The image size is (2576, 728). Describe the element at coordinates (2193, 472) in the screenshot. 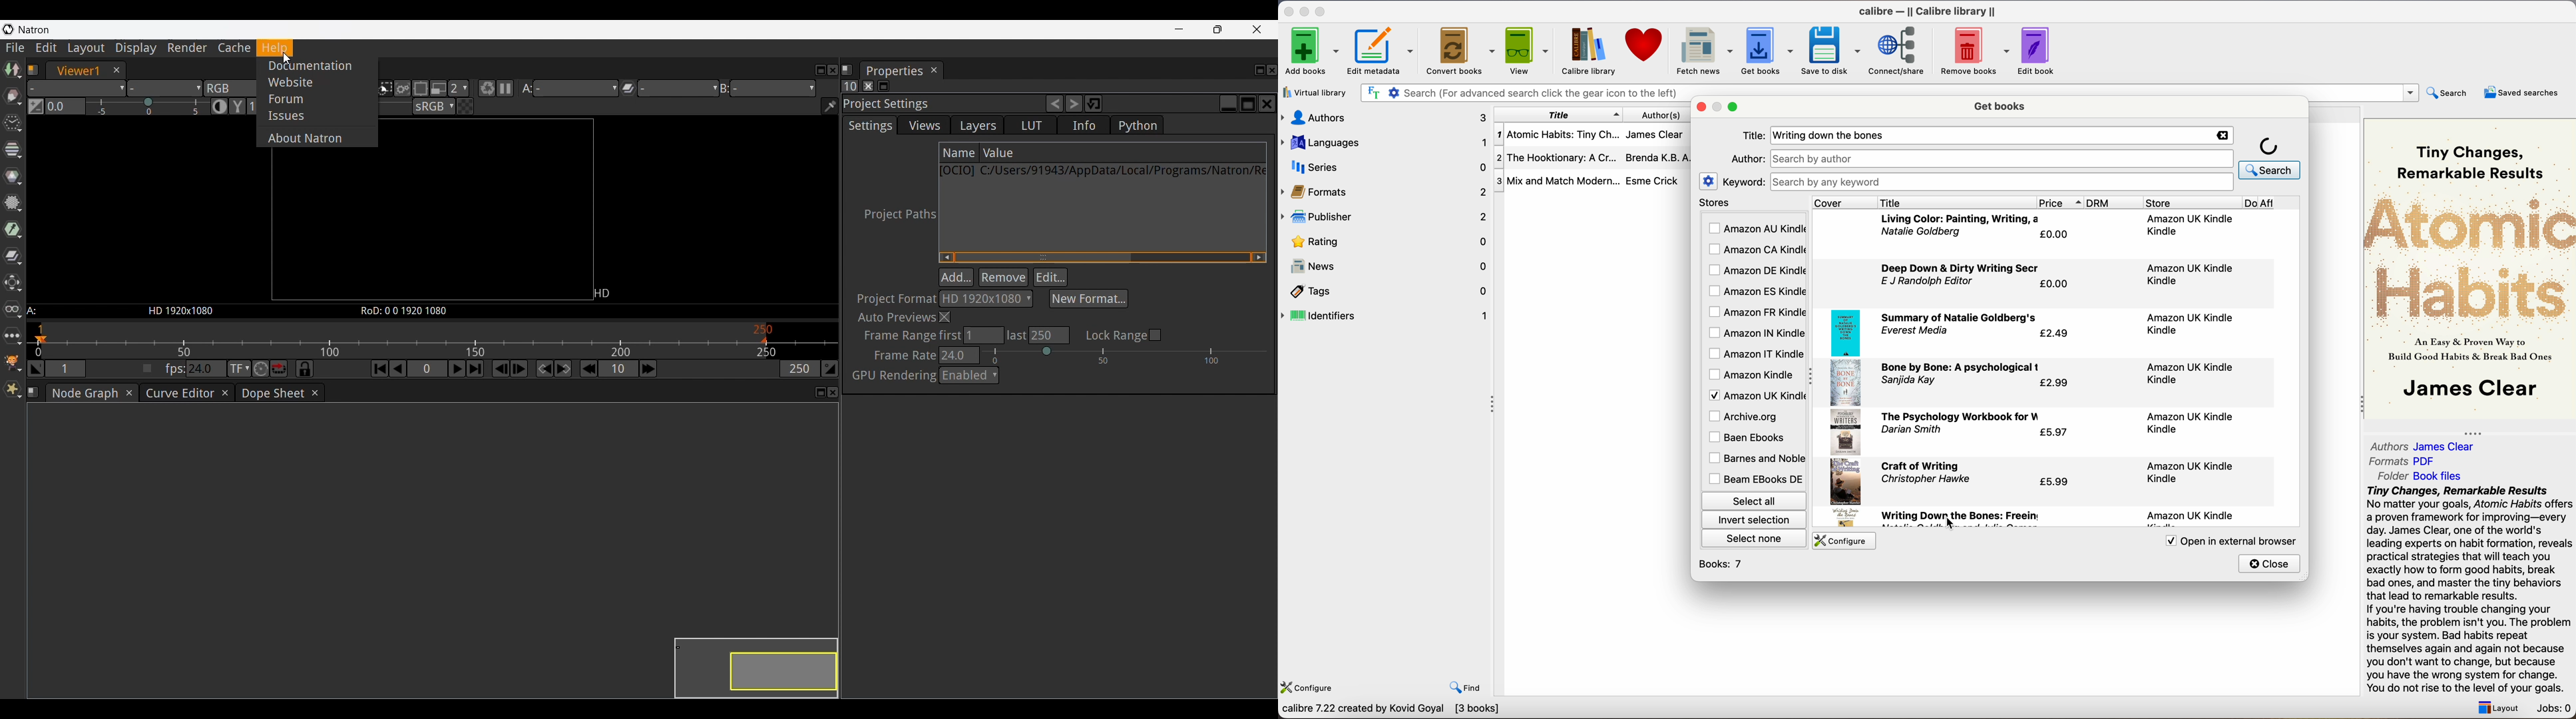

I see `amazon UK kindle` at that location.